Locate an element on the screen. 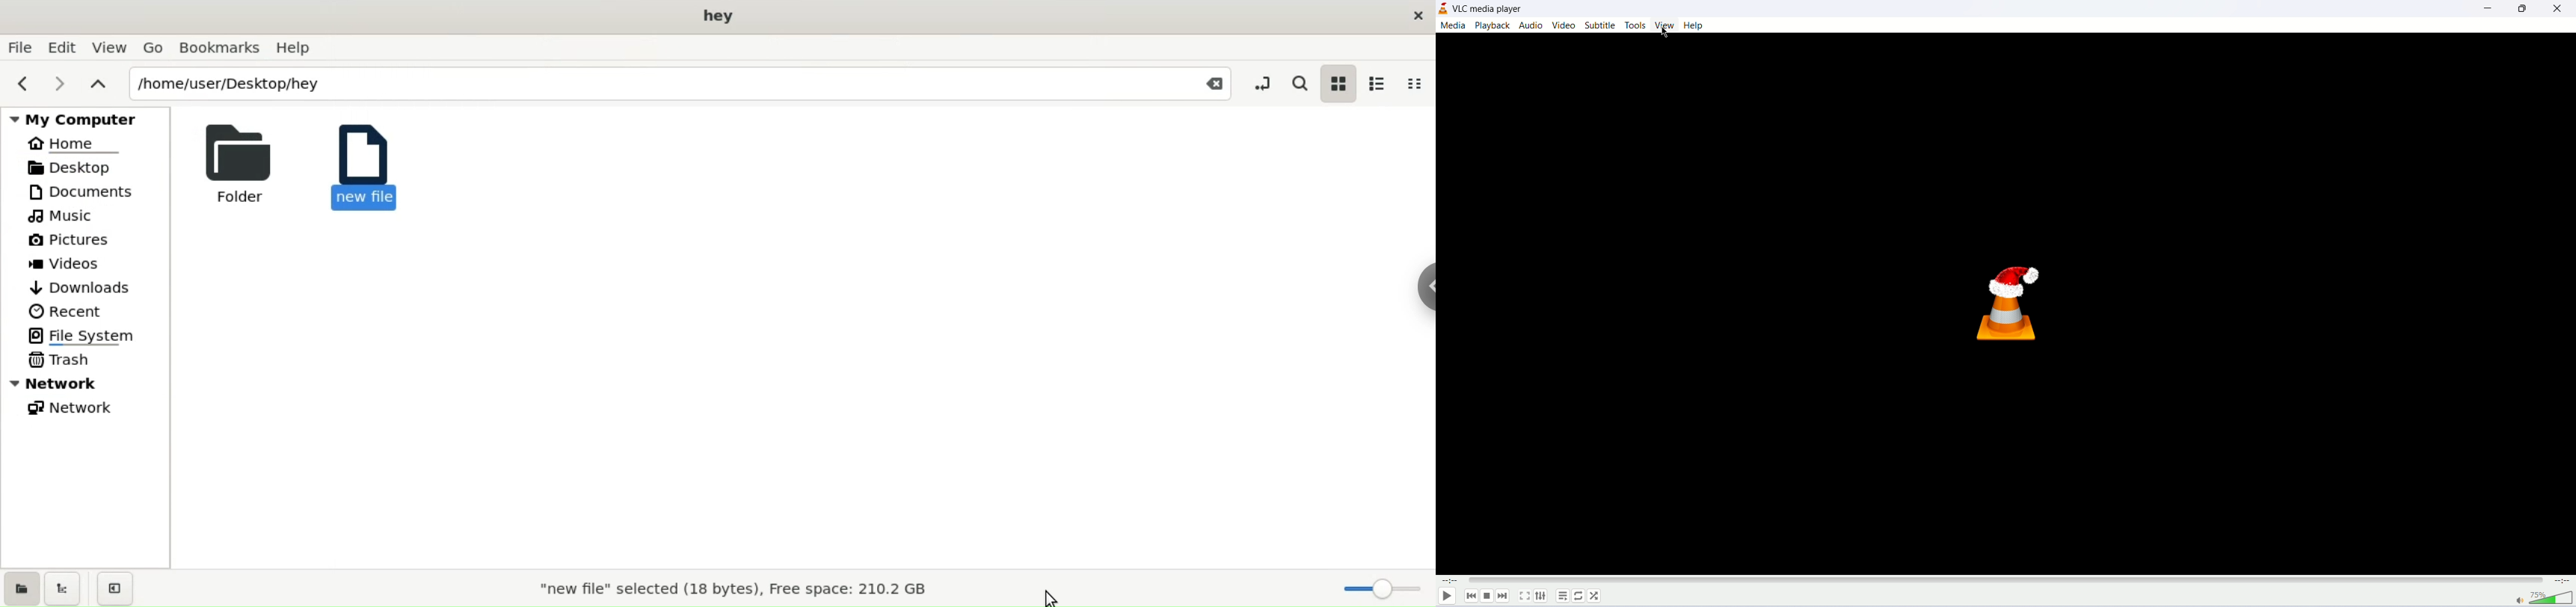 This screenshot has width=2576, height=616. maximize is located at coordinates (2521, 9).